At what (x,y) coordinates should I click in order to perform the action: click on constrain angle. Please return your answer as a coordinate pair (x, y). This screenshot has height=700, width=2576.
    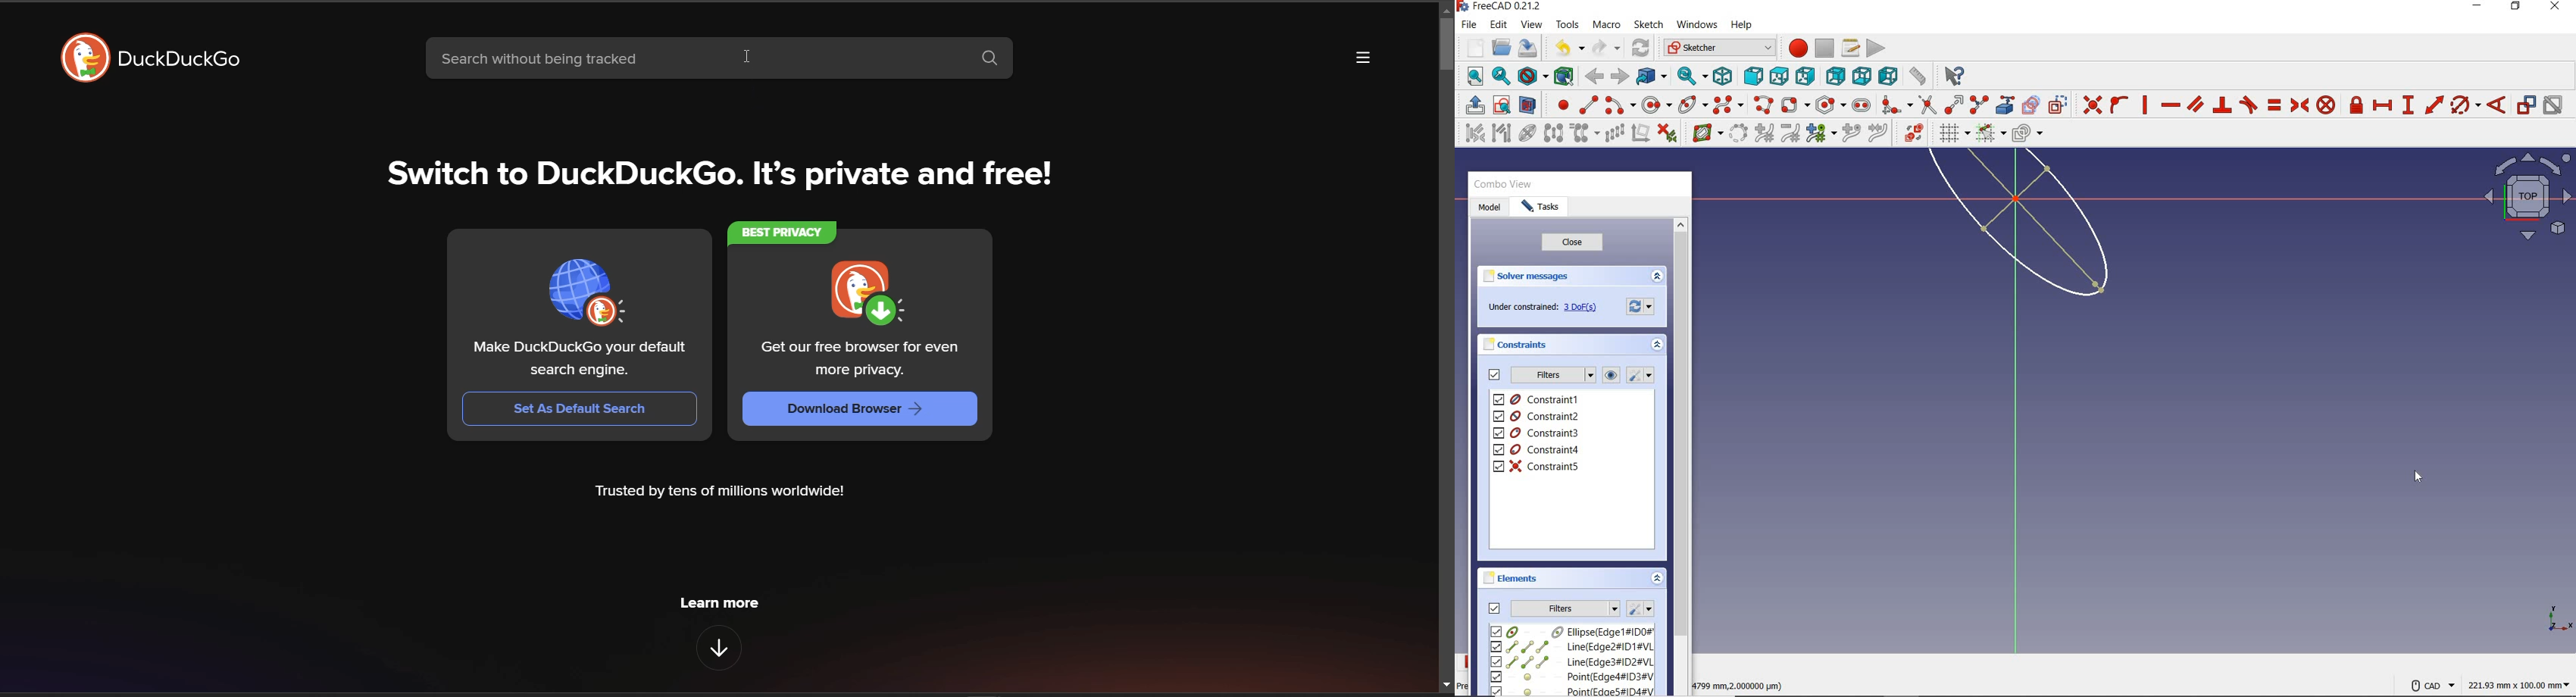
    Looking at the image, I should click on (2497, 104).